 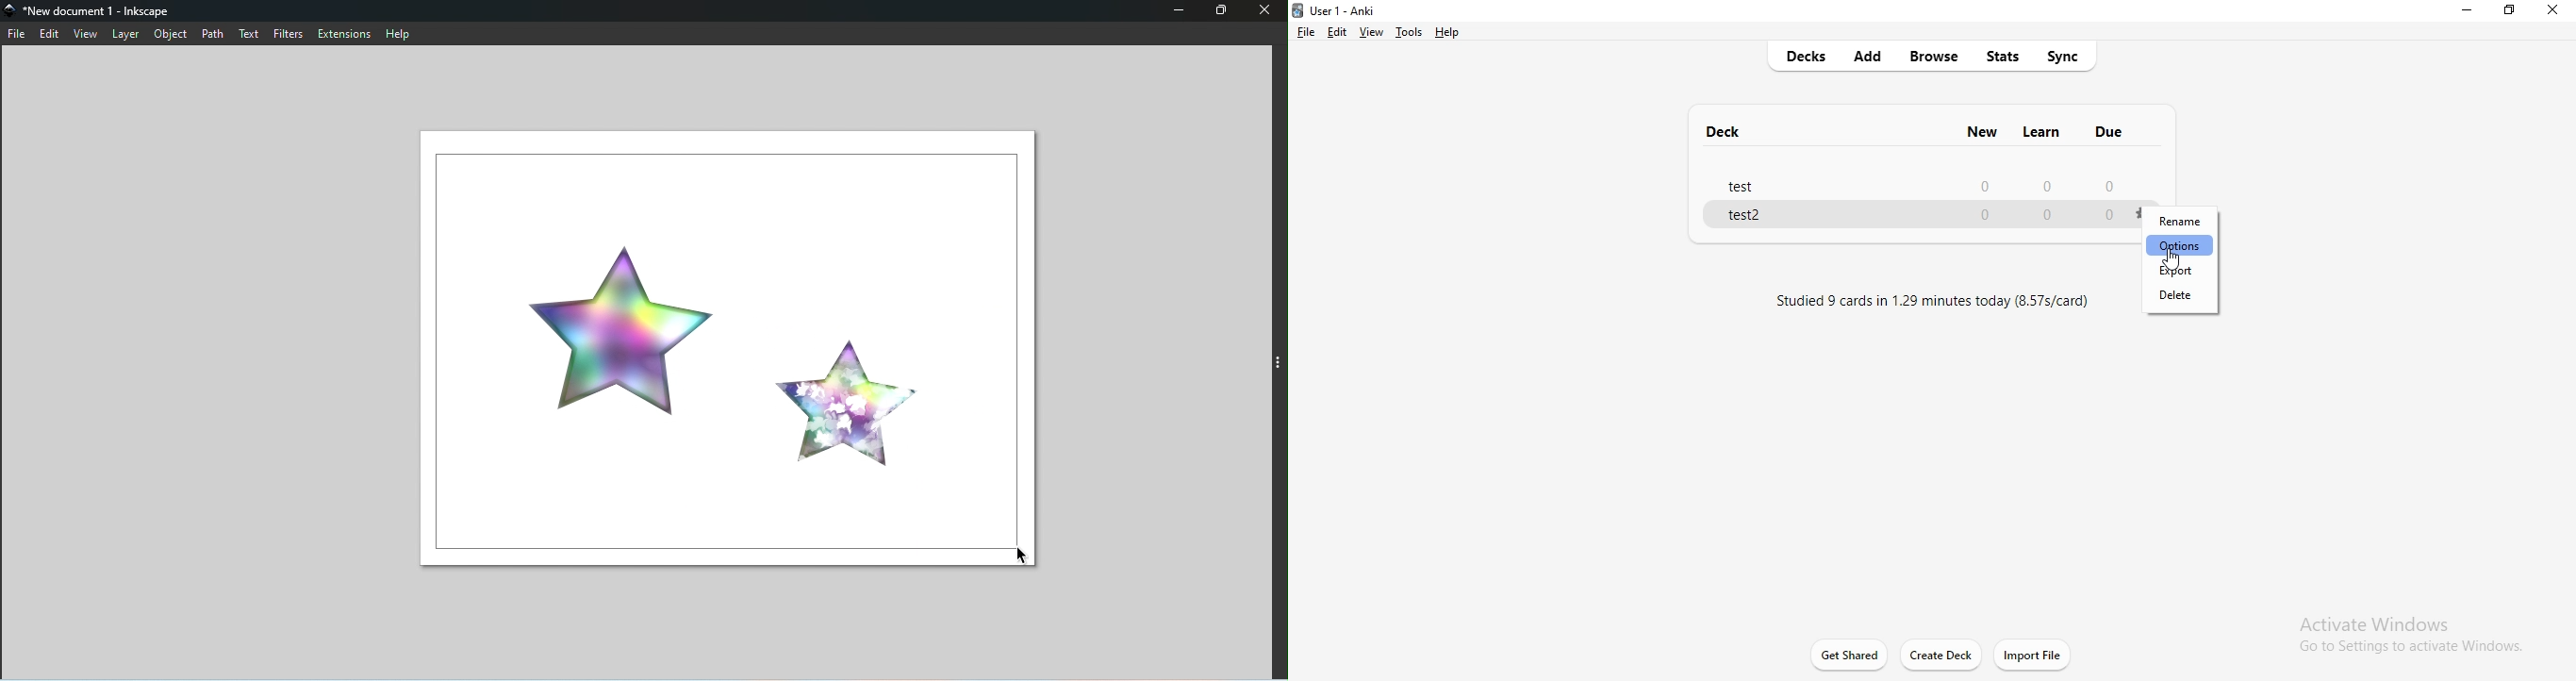 I want to click on 0, so click(x=1987, y=187).